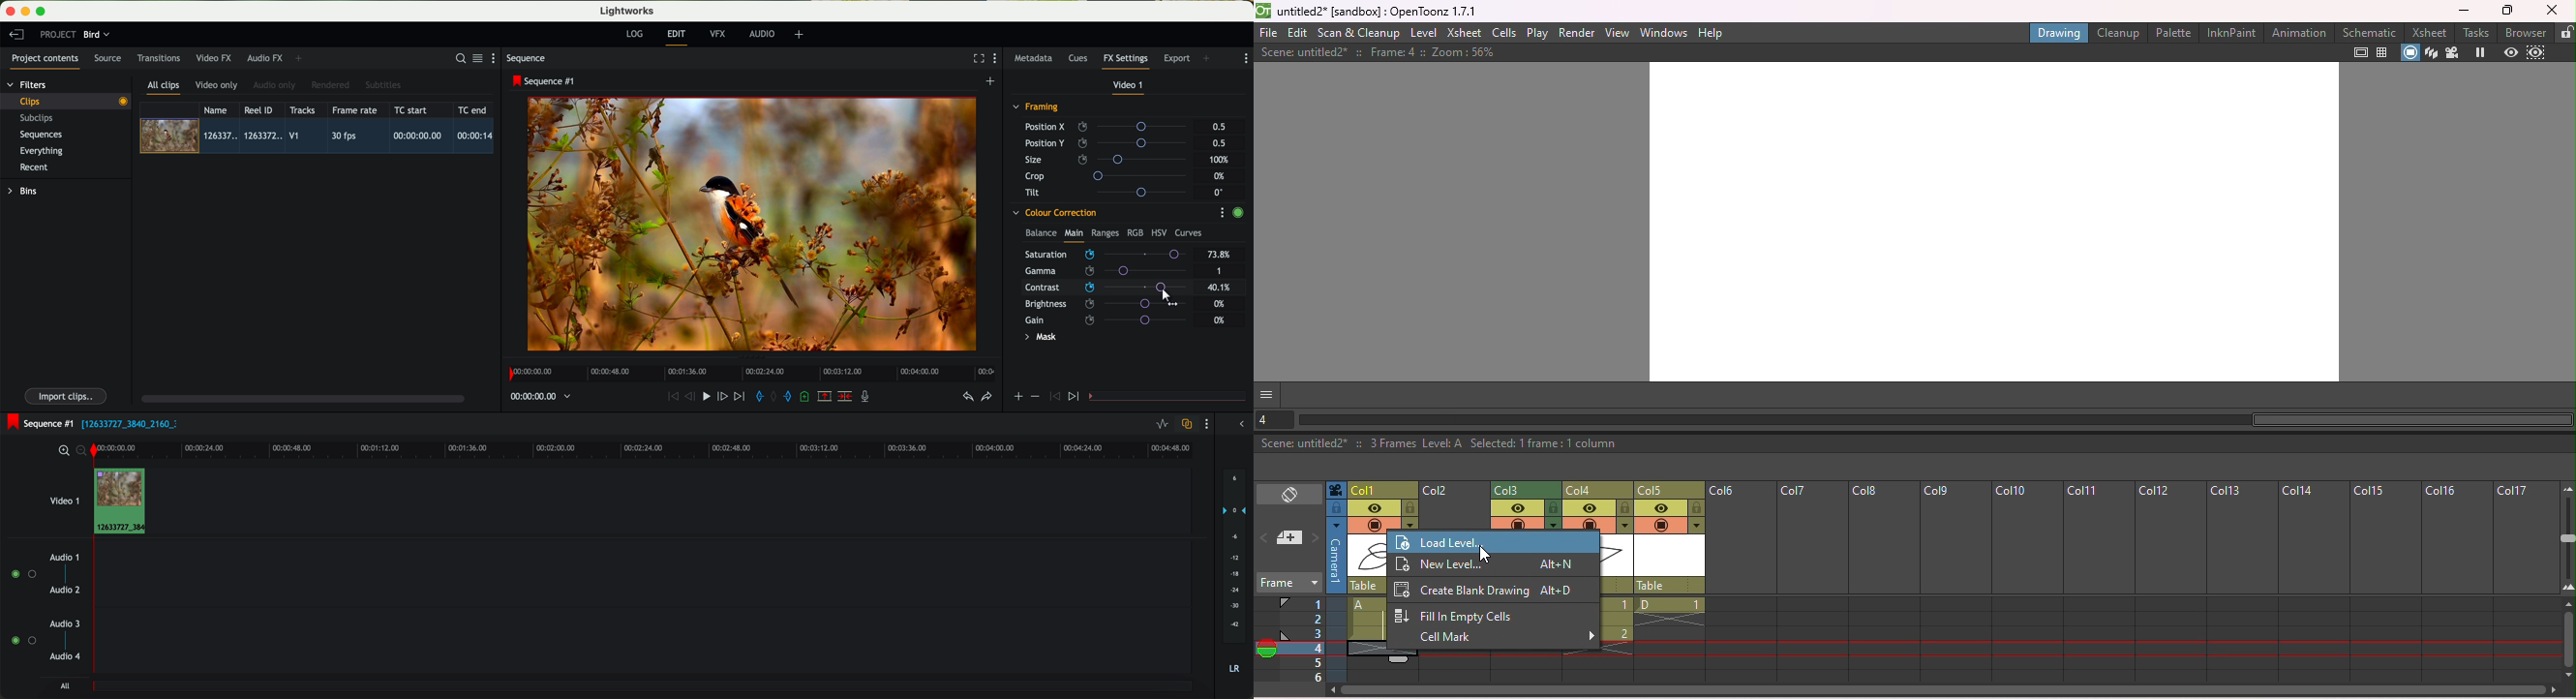 The width and height of the screenshot is (2576, 700). I want to click on main, so click(1075, 234).